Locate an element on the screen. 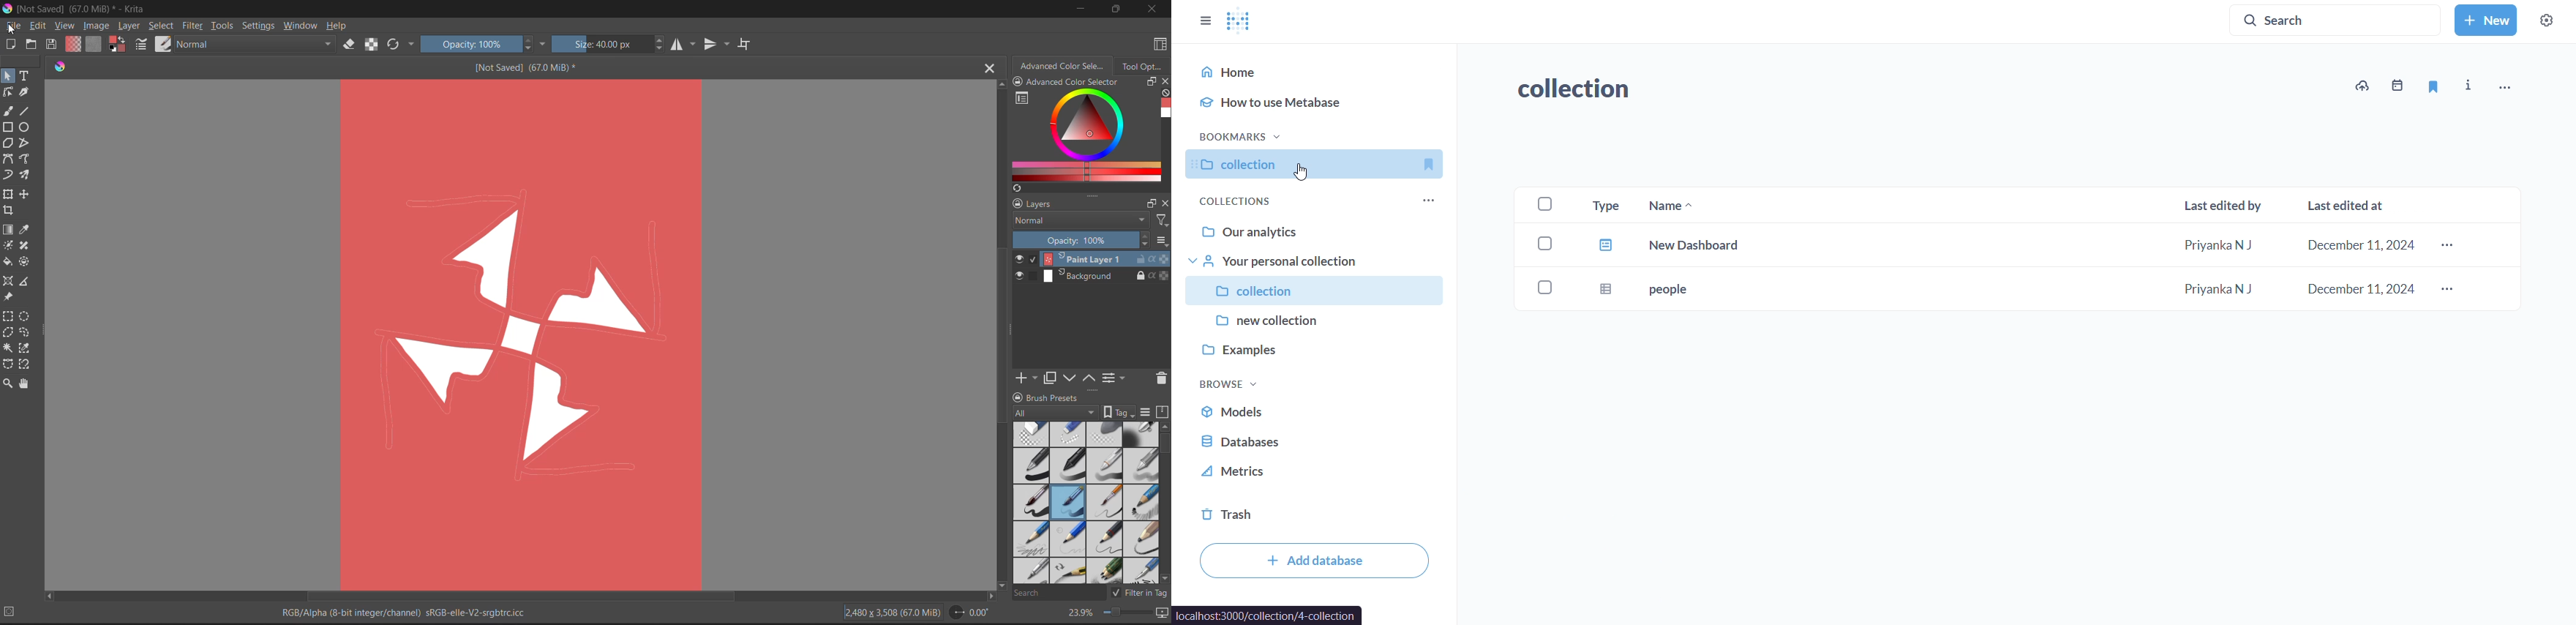  delete the layer or mask is located at coordinates (1157, 380).